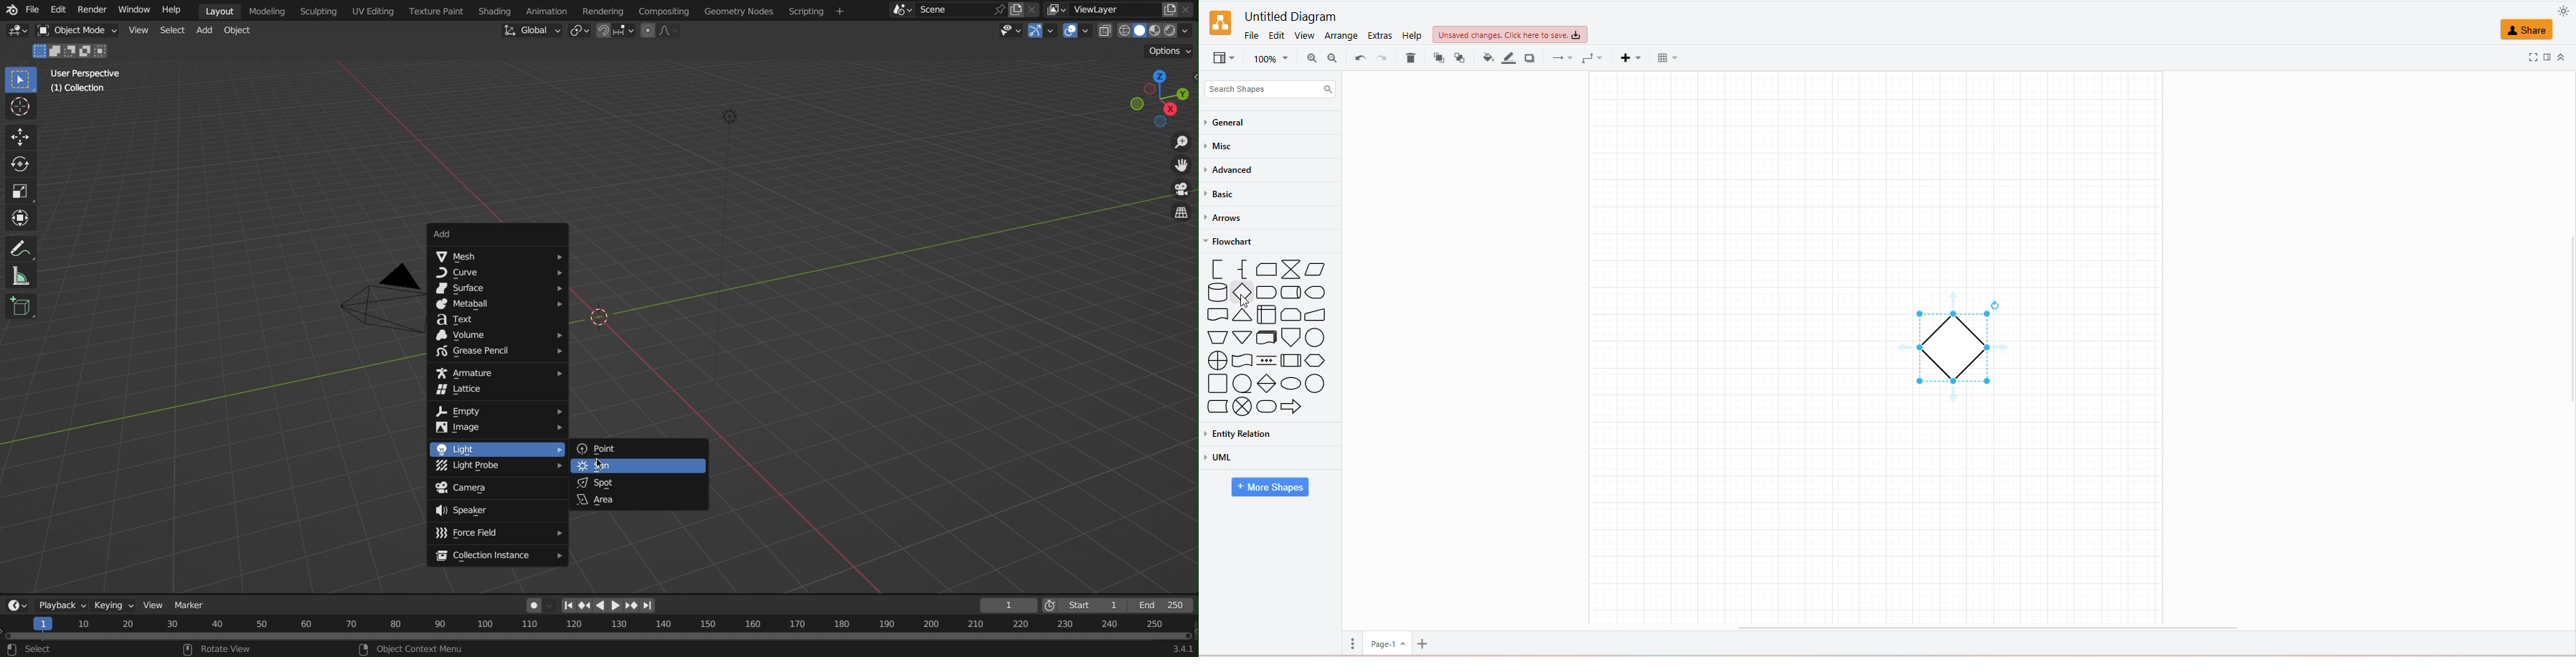 The image size is (2576, 672). What do you see at coordinates (89, 10) in the screenshot?
I see `Render` at bounding box center [89, 10].